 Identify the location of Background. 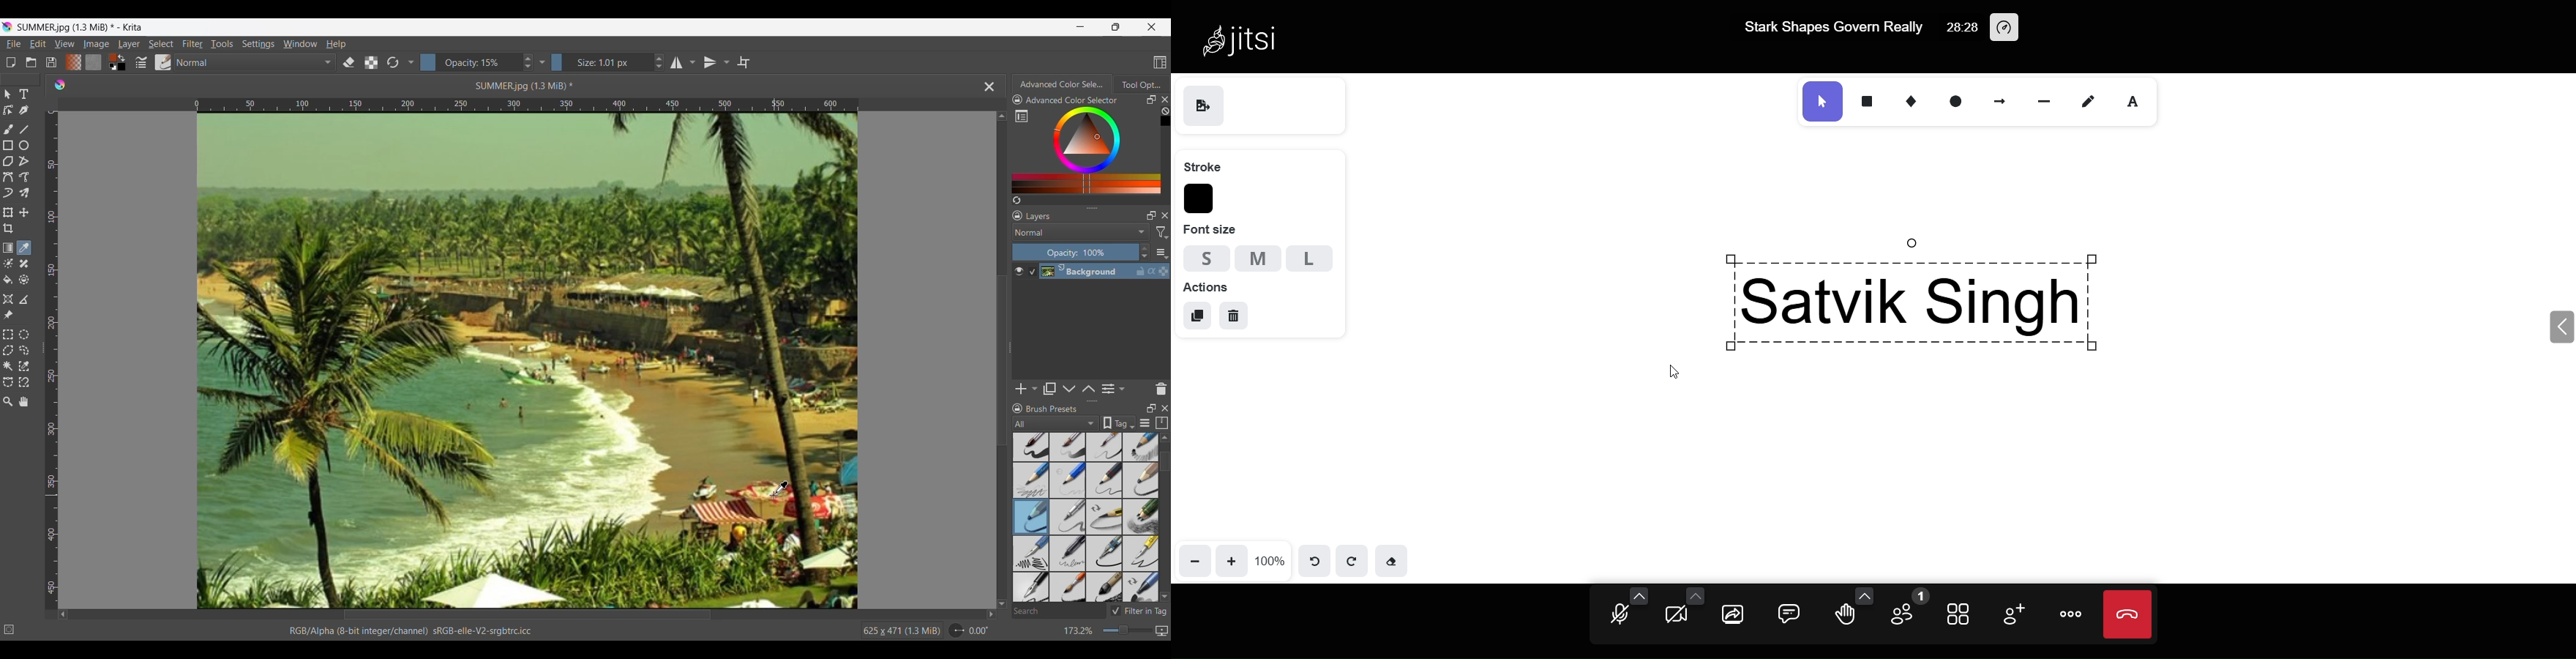
(1098, 272).